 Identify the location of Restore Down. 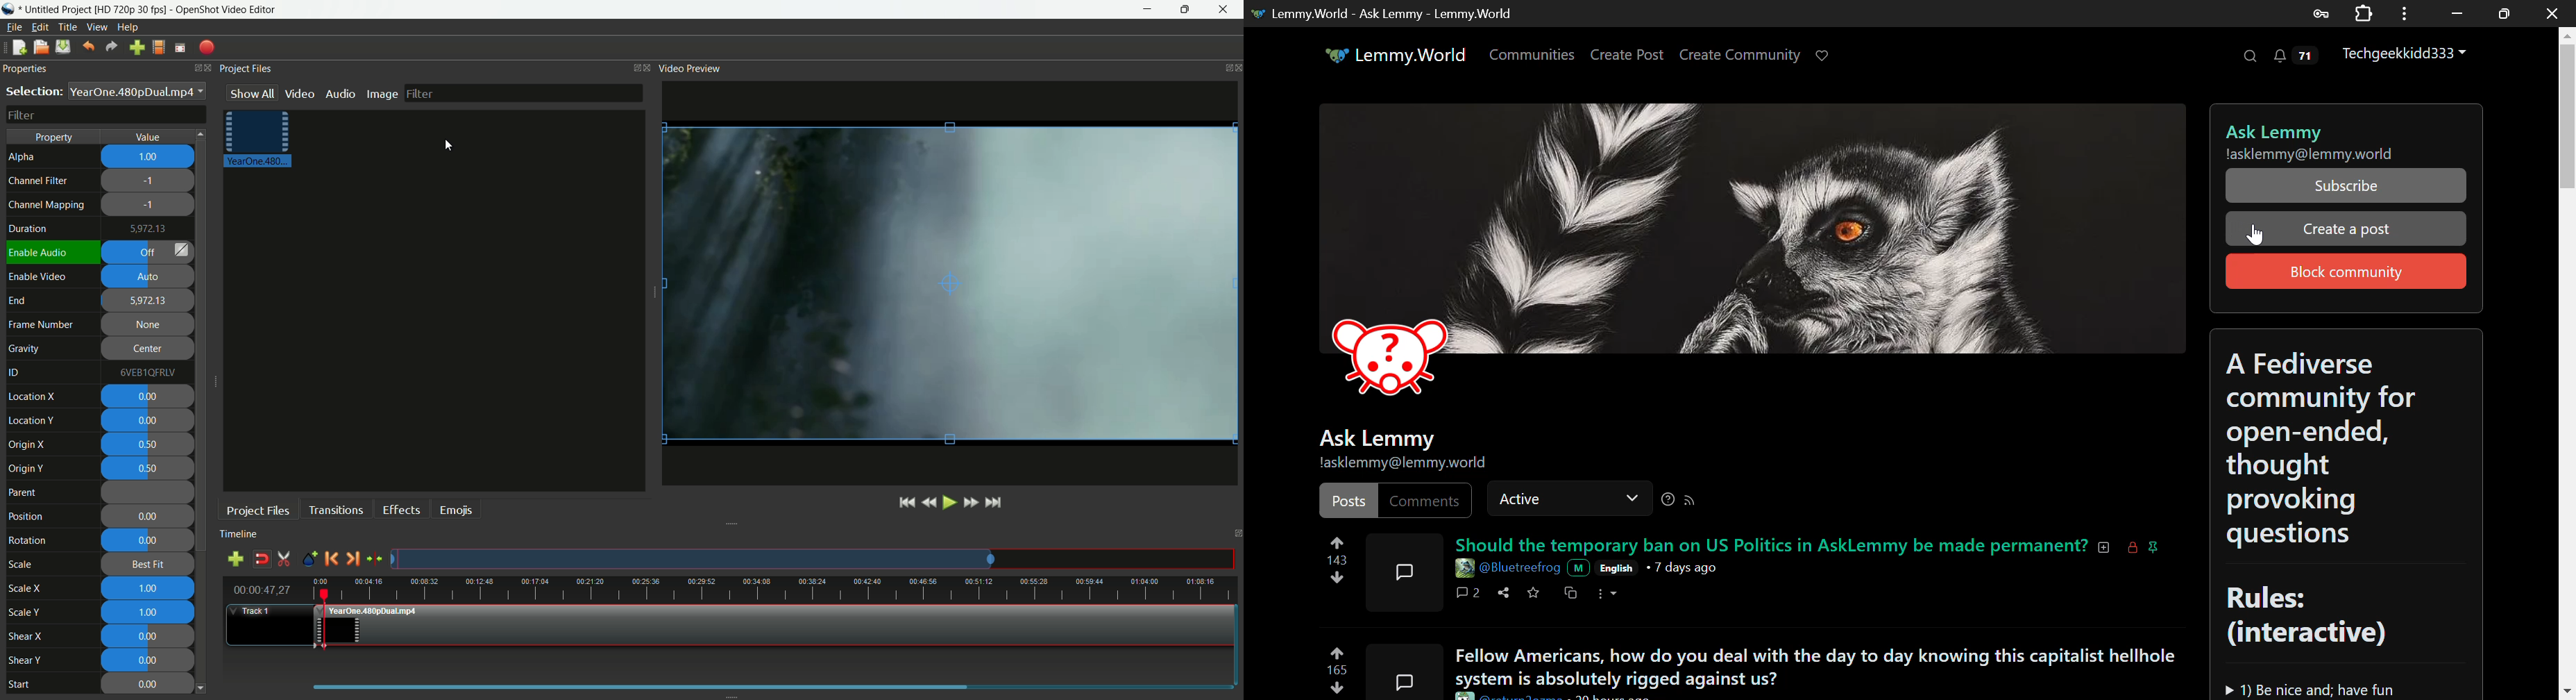
(2458, 13).